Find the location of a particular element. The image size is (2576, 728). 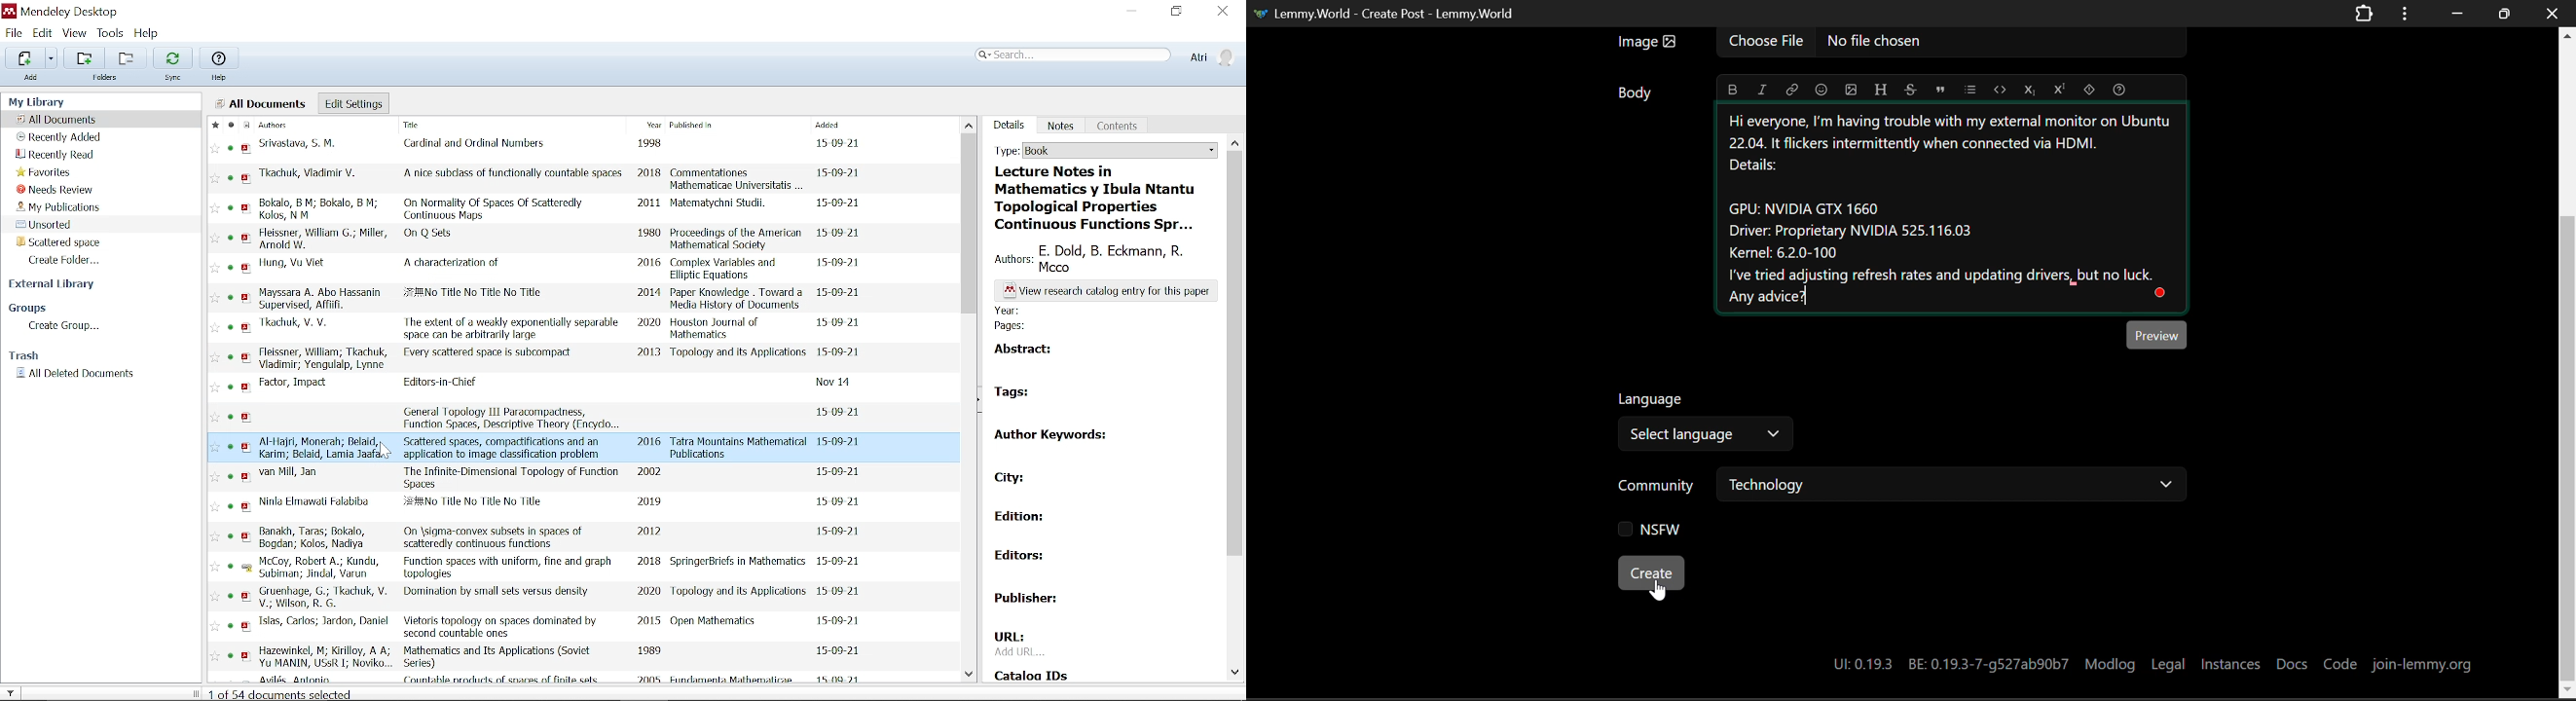

Code is located at coordinates (2340, 662).